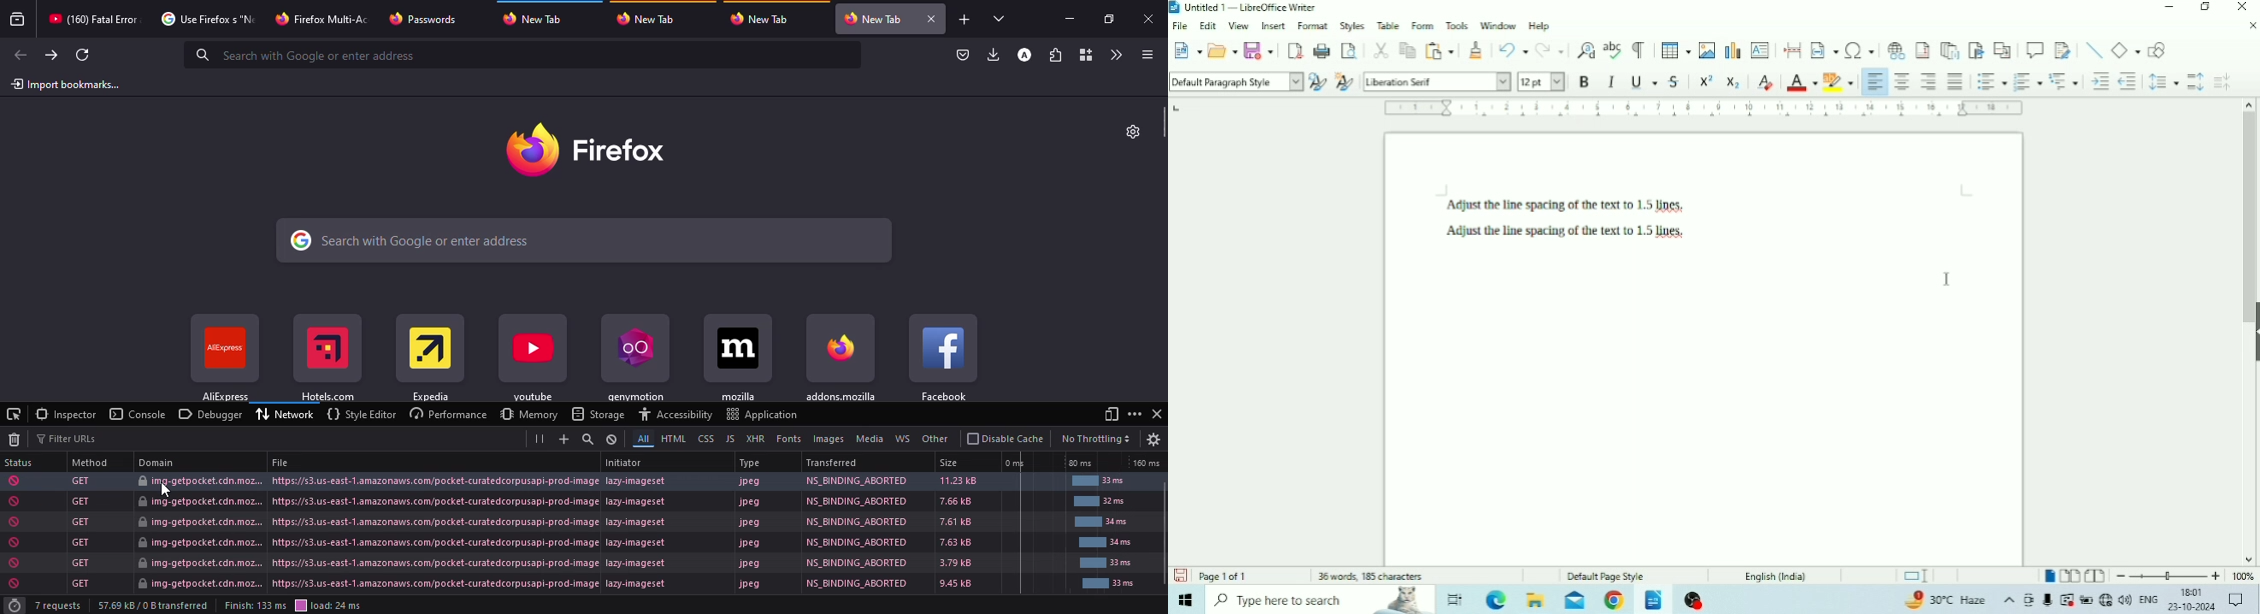 The image size is (2268, 616). Describe the element at coordinates (430, 19) in the screenshot. I see `tab` at that location.